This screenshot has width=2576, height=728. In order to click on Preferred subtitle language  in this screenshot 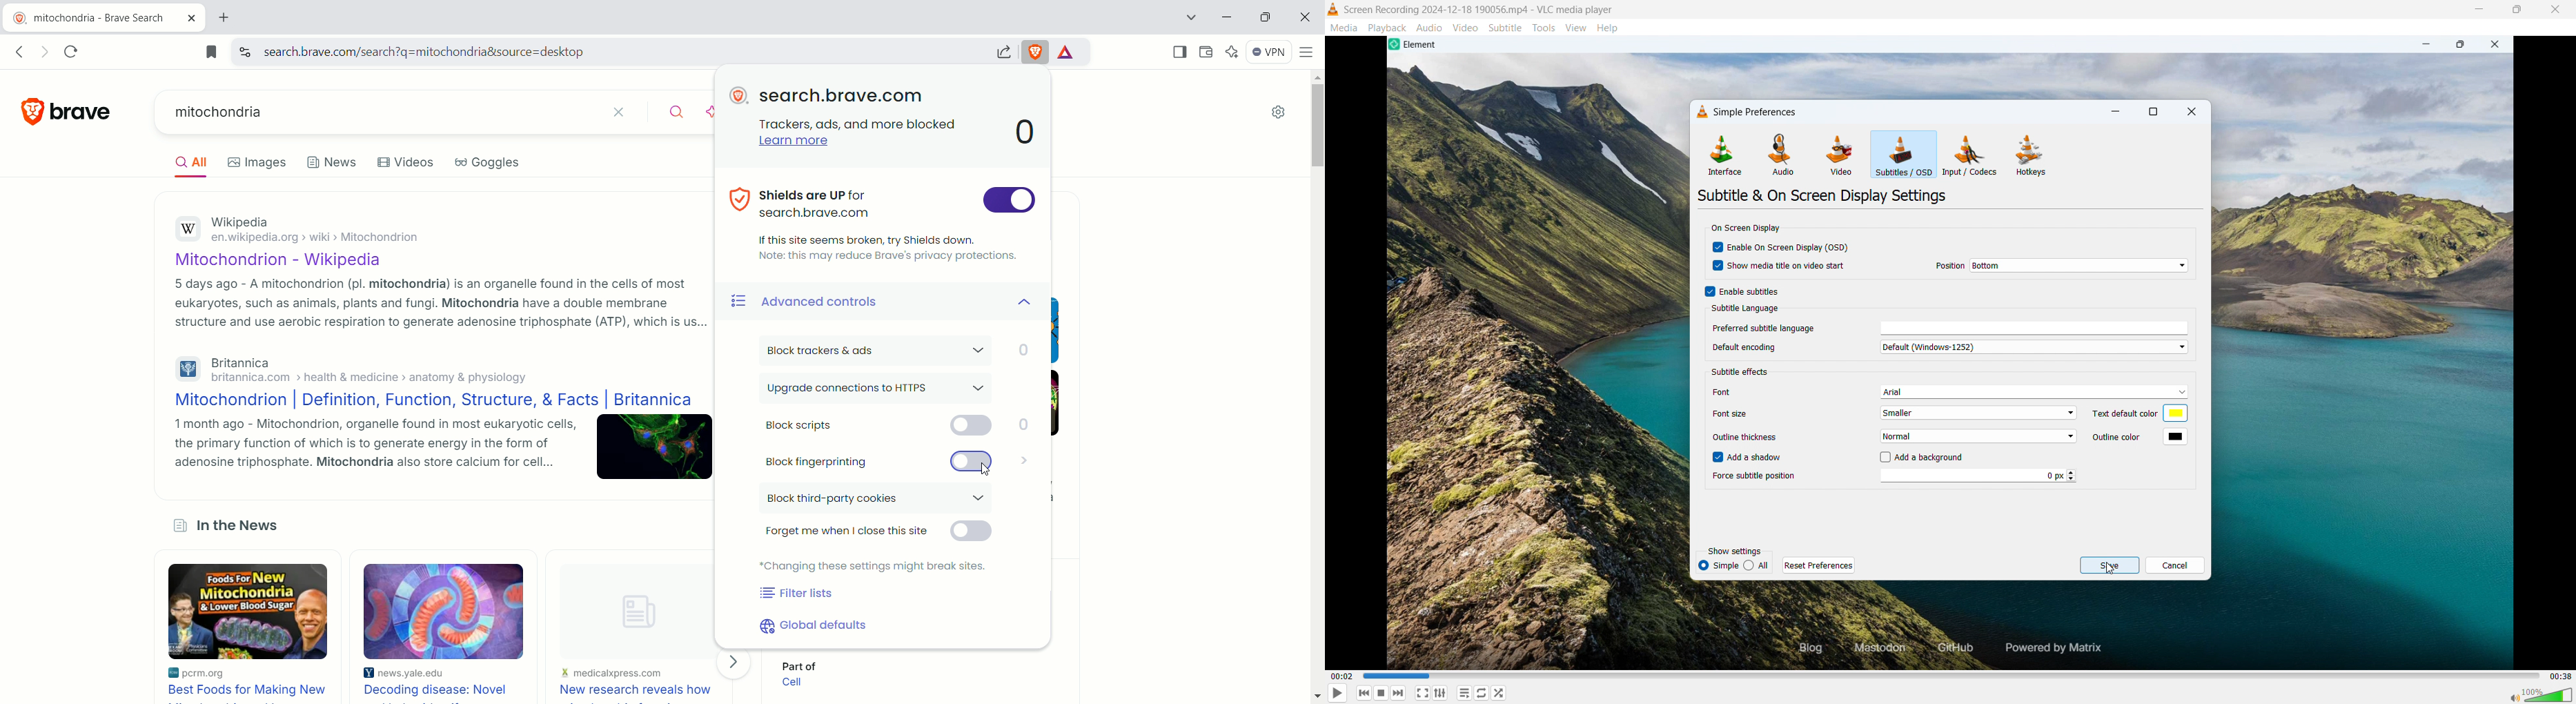, I will do `click(2019, 329)`.